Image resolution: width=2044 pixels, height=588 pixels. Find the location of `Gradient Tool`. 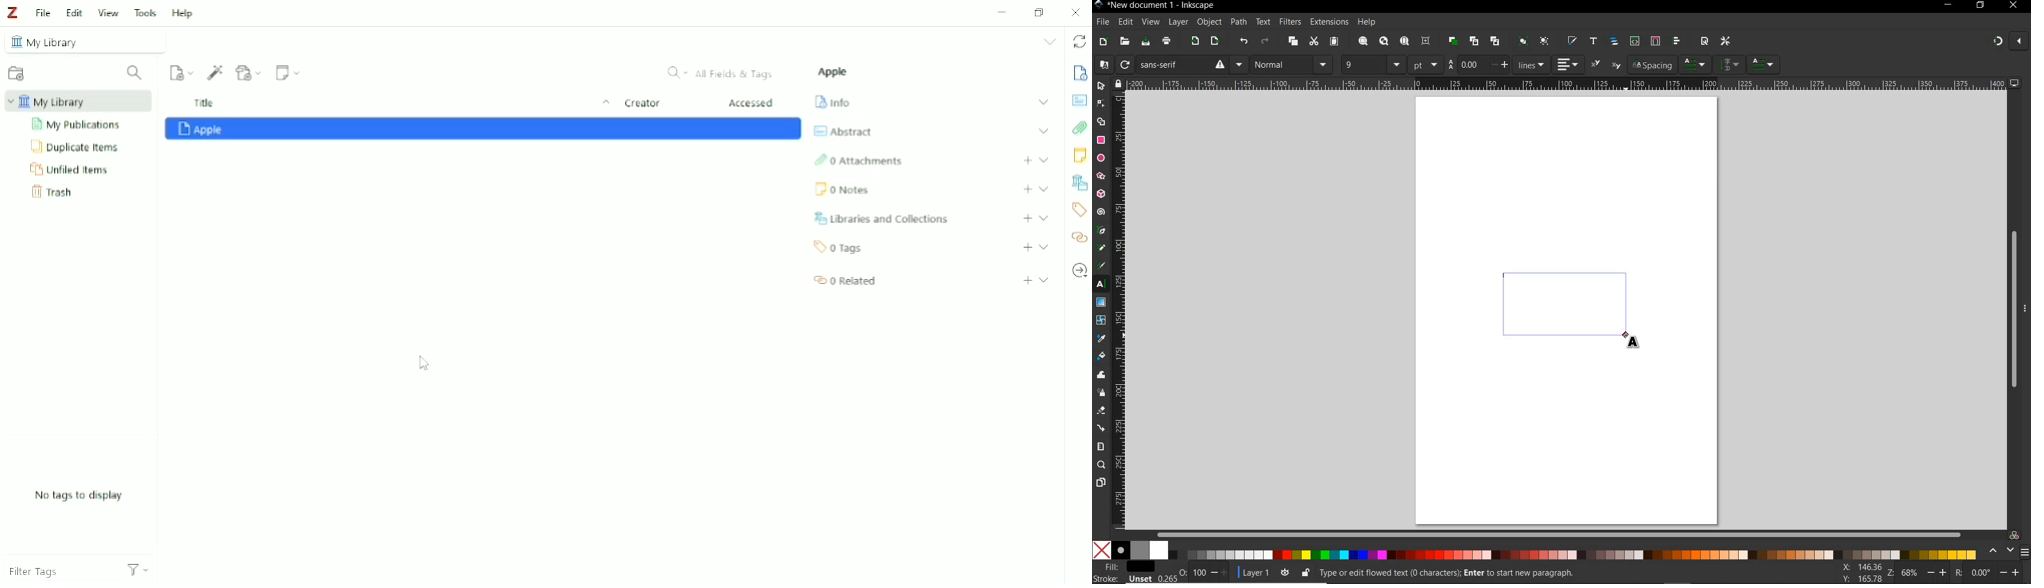

Gradient Tool is located at coordinates (1101, 303).